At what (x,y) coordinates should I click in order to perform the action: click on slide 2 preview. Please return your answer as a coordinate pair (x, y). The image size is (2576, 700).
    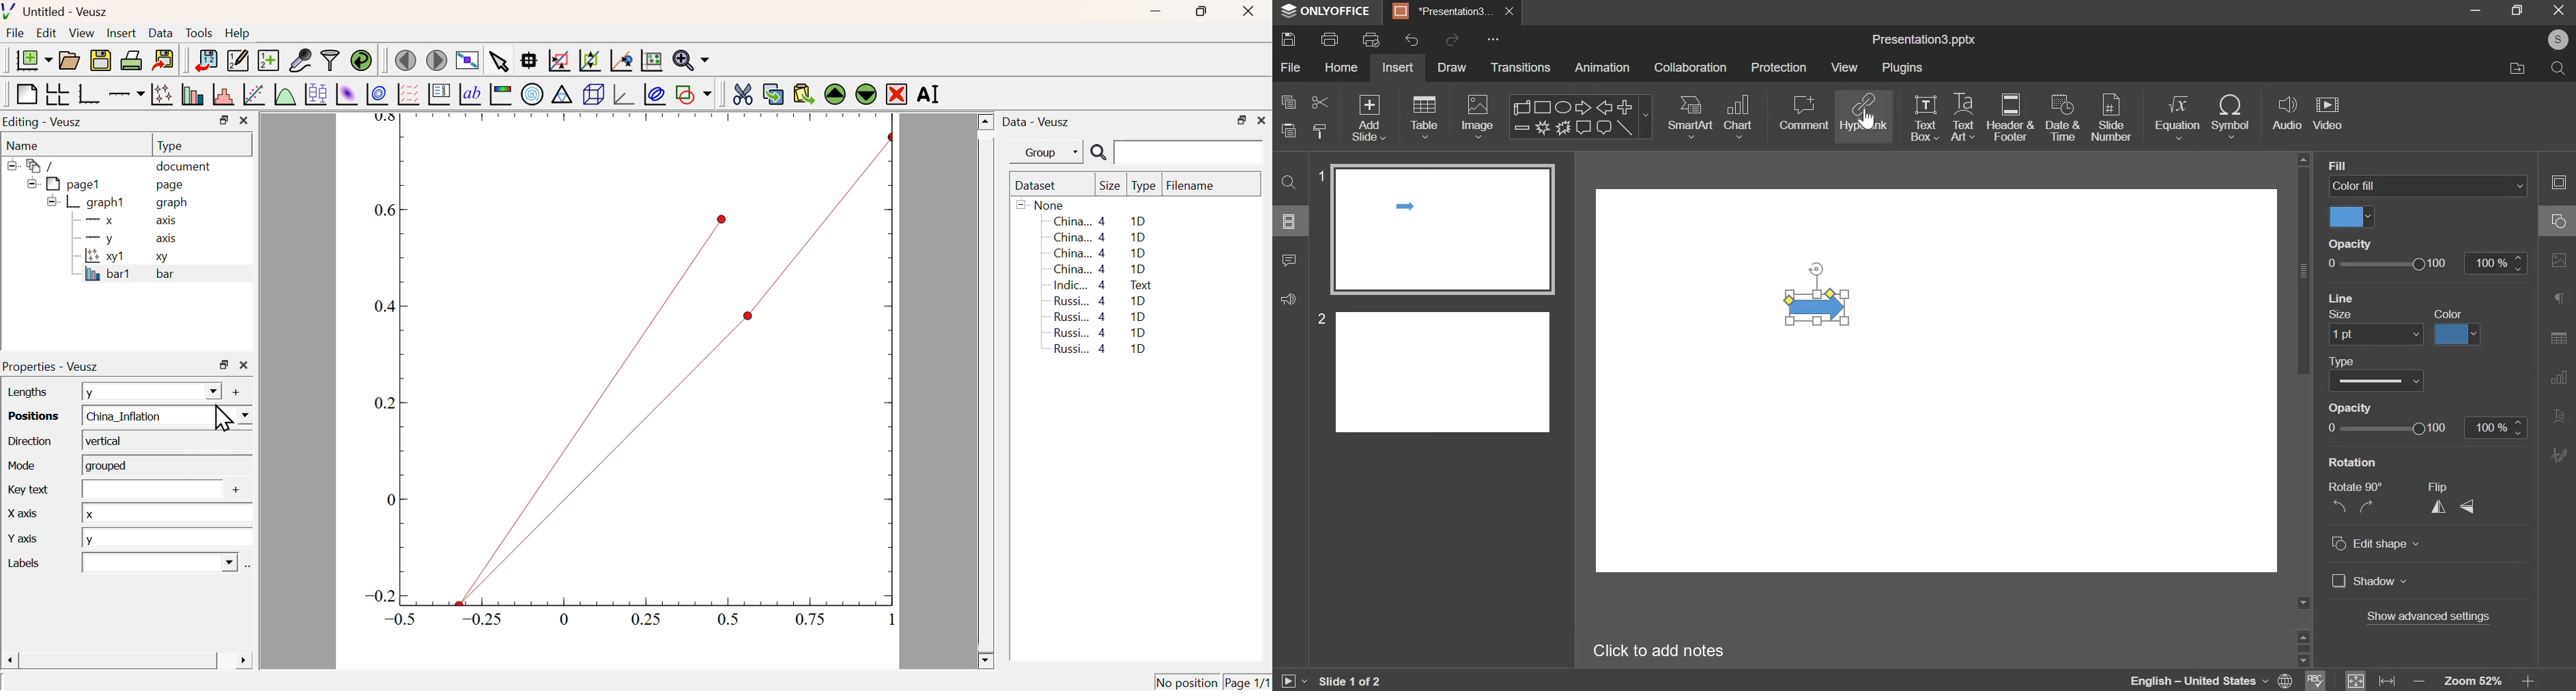
    Looking at the image, I should click on (1444, 370).